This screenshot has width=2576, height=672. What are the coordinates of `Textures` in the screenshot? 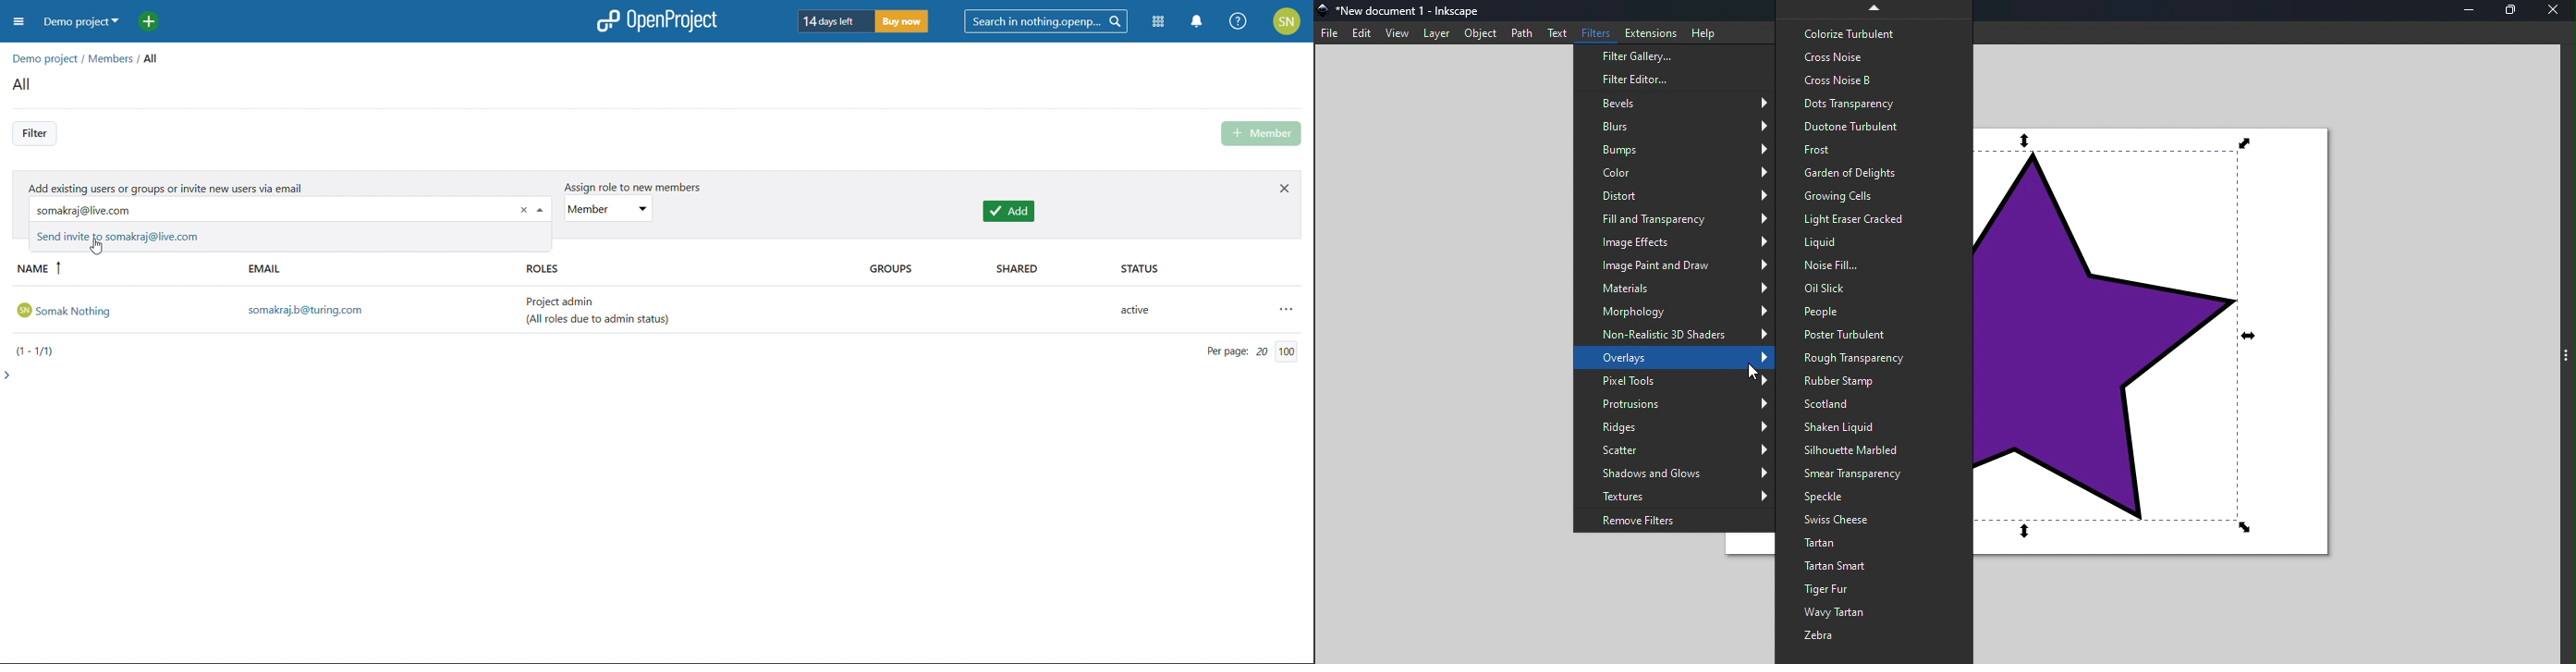 It's located at (1678, 496).